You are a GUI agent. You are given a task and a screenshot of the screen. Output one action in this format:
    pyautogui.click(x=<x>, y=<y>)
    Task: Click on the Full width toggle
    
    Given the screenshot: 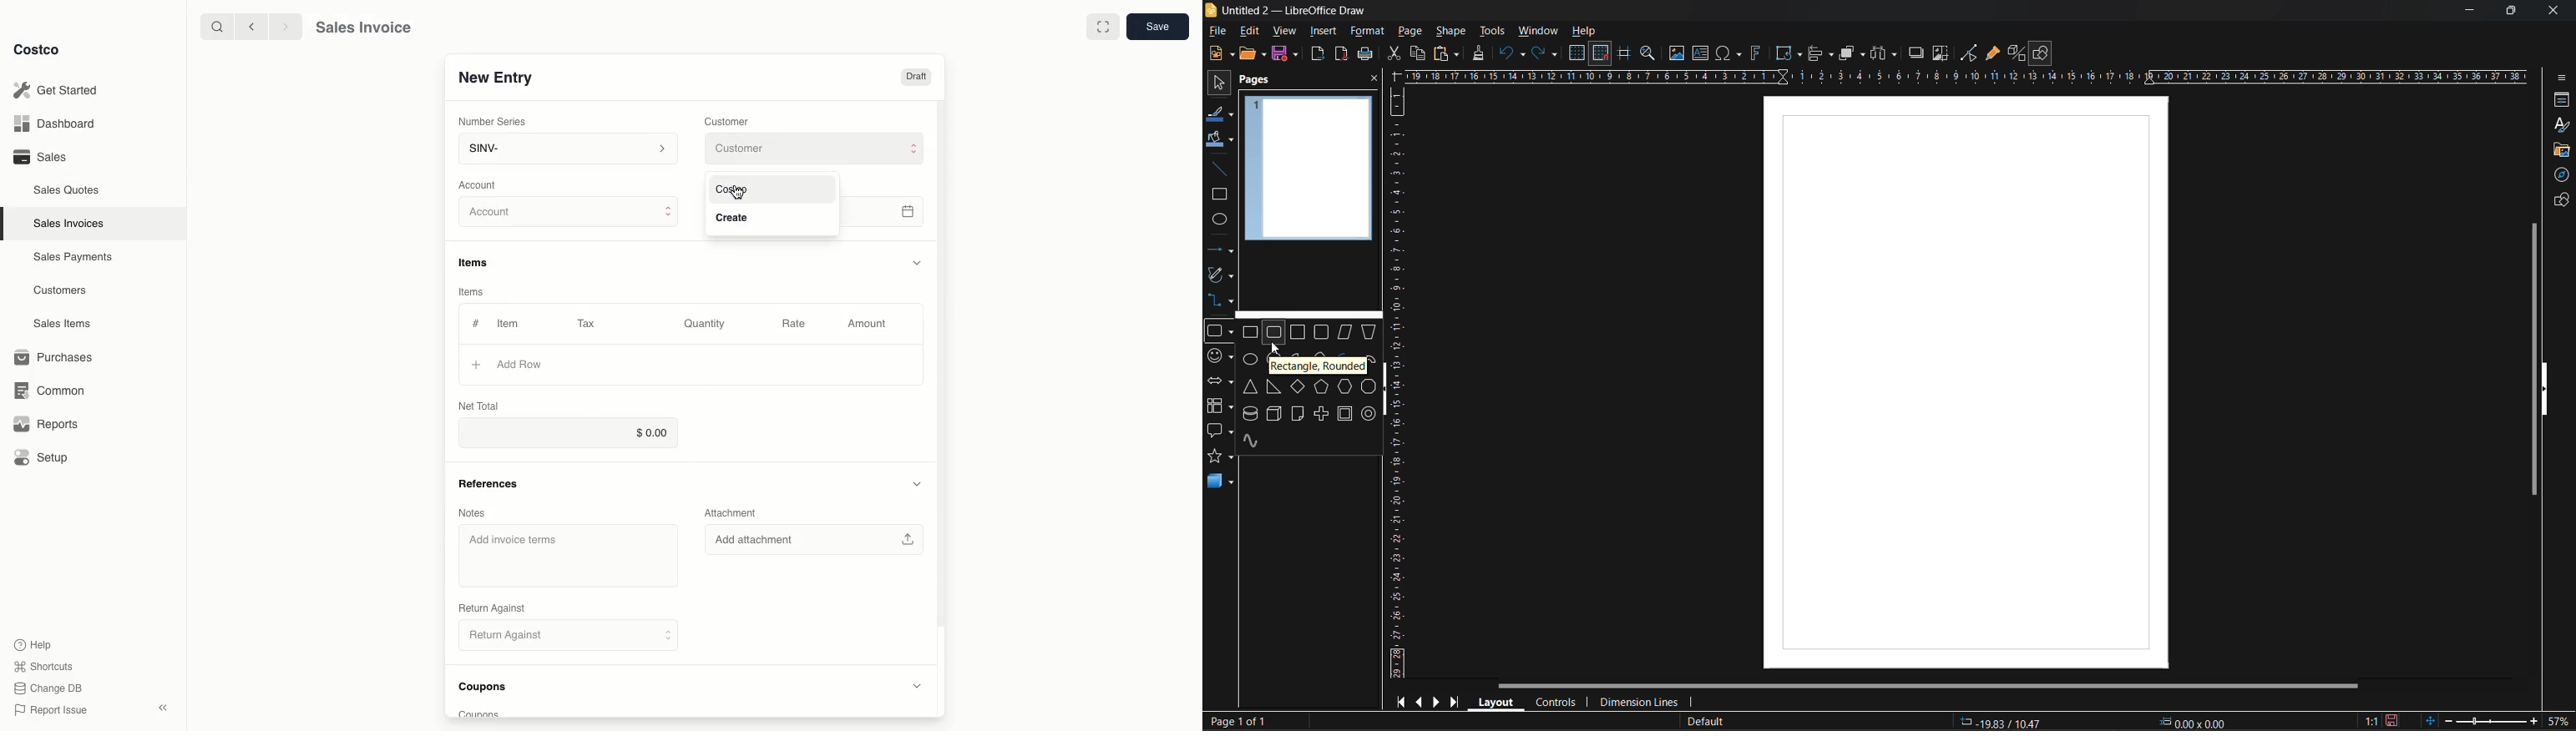 What is the action you would take?
    pyautogui.click(x=1102, y=27)
    